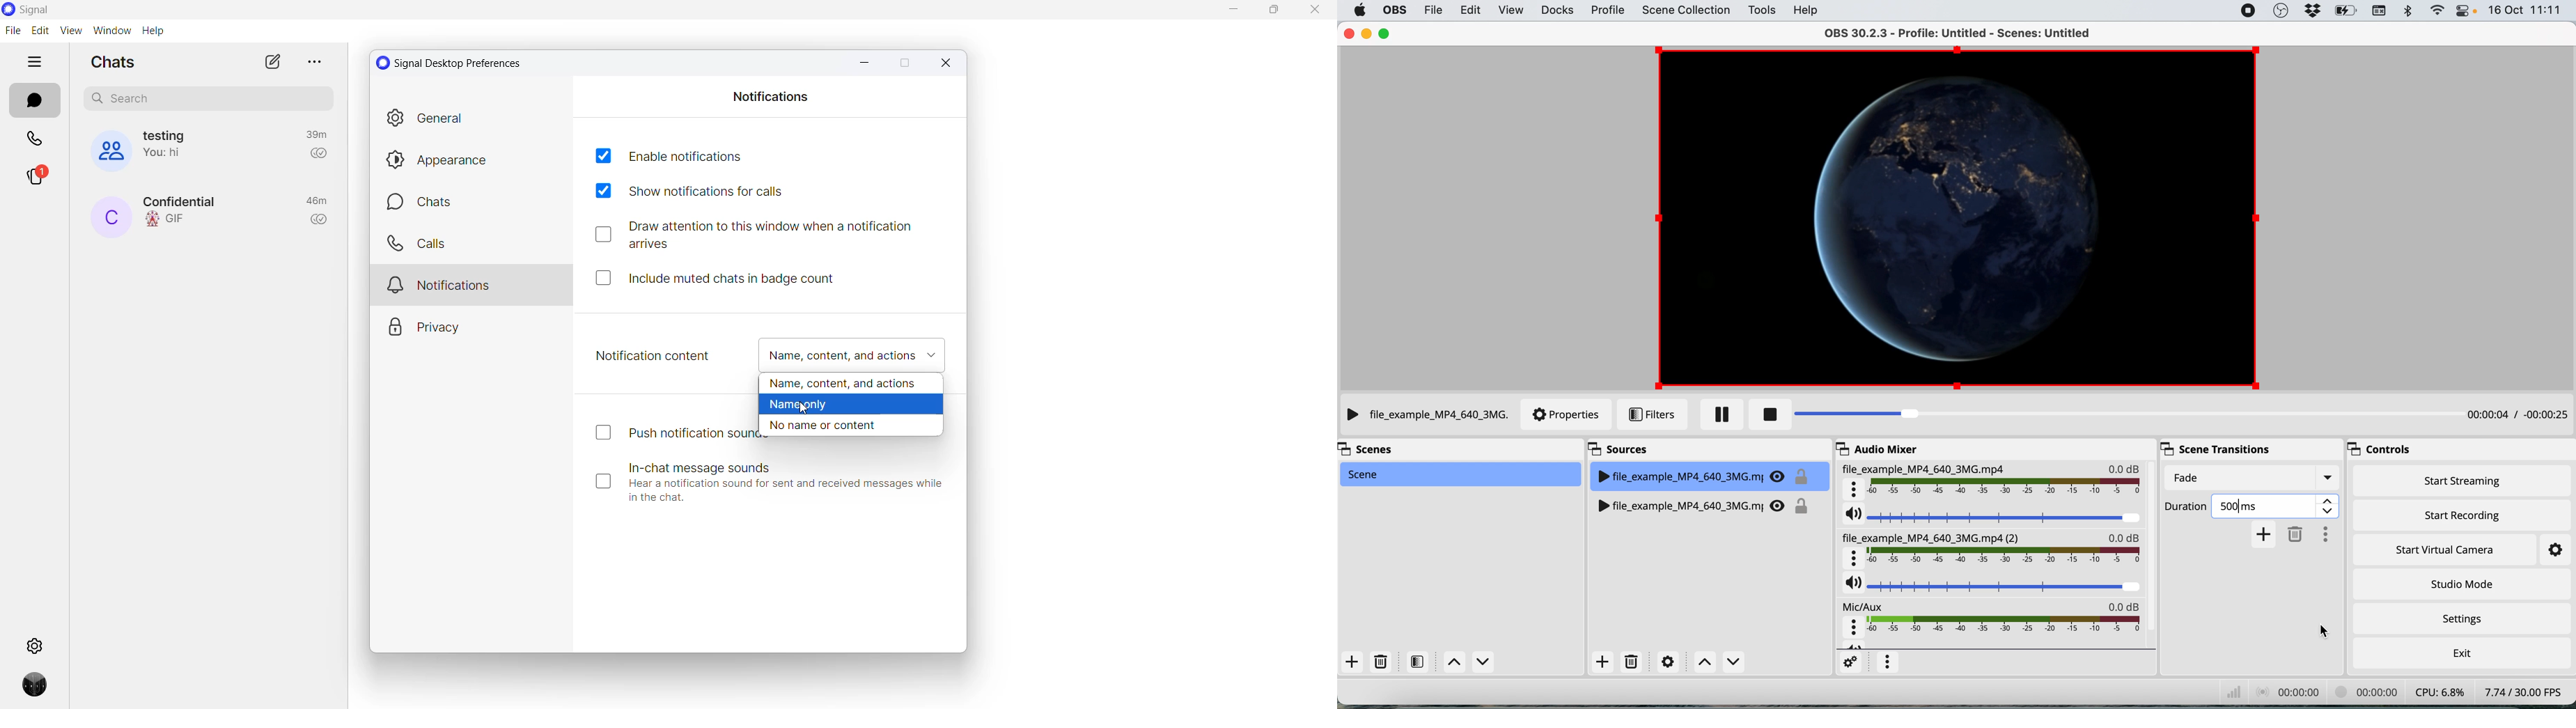 The image size is (2576, 728). I want to click on cursor, so click(799, 407).